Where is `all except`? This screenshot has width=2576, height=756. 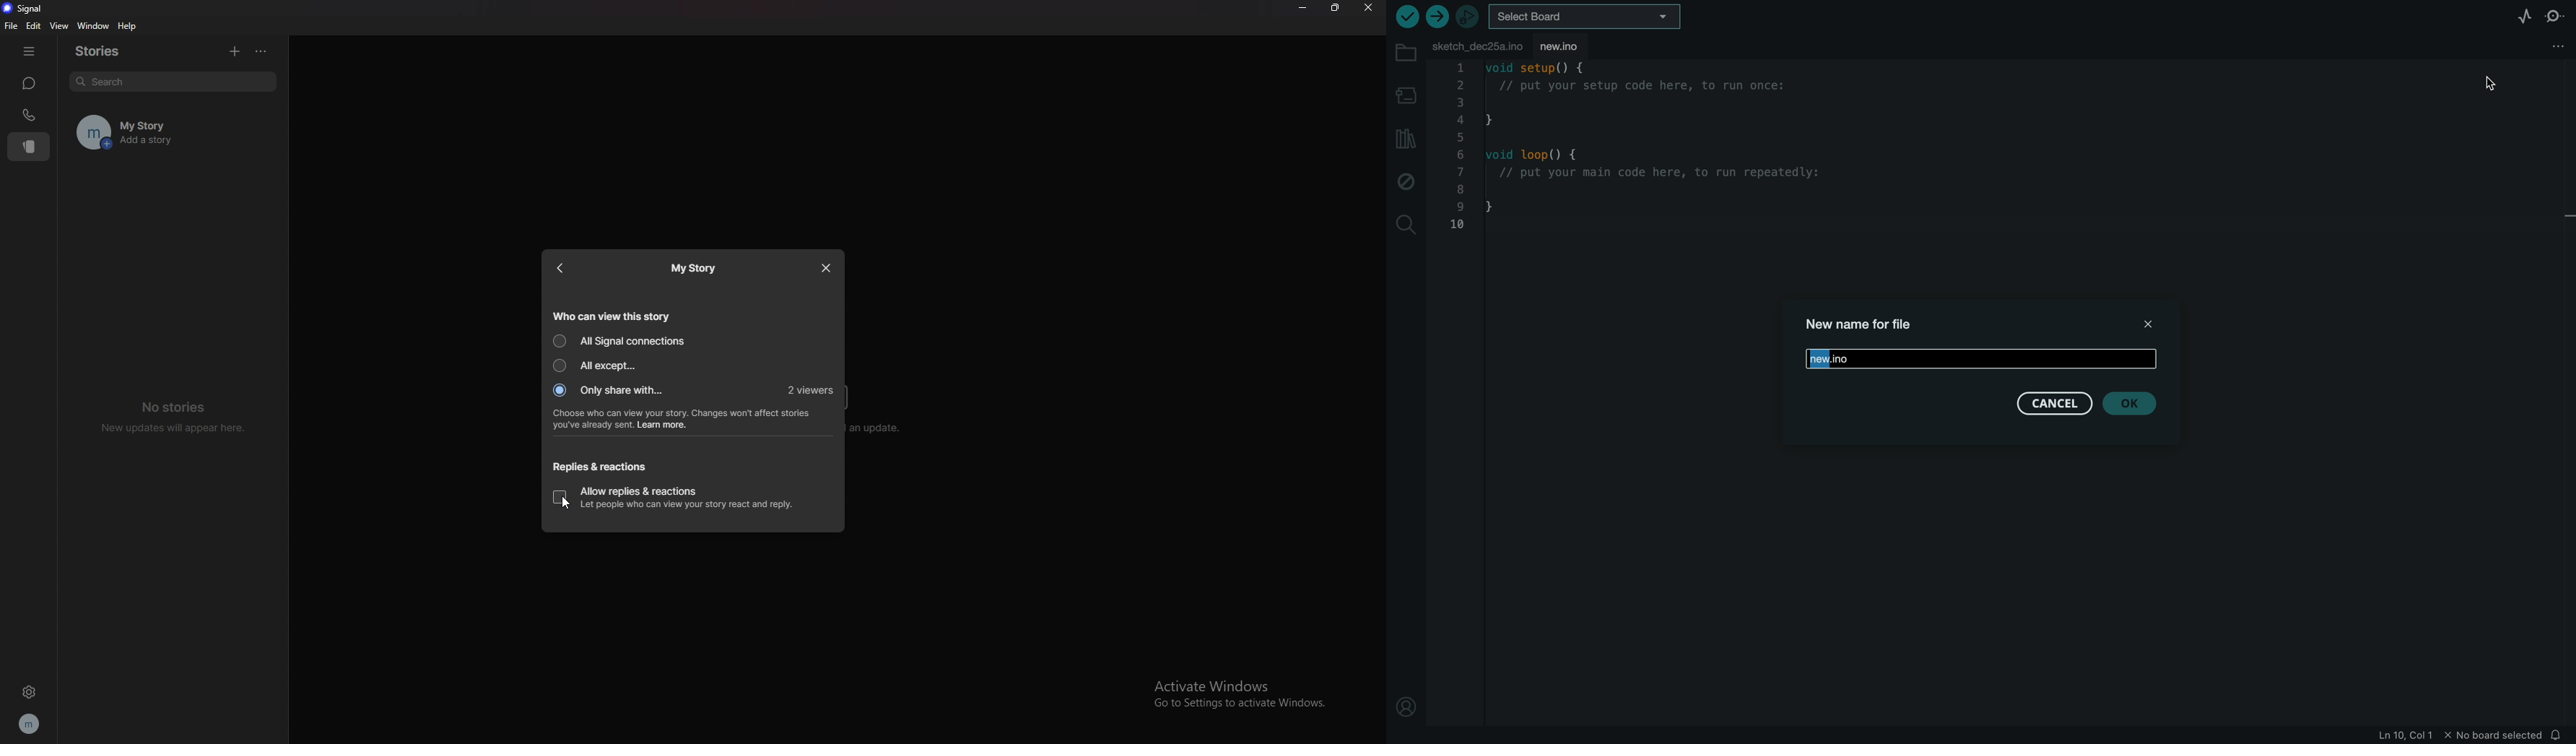 all except is located at coordinates (600, 365).